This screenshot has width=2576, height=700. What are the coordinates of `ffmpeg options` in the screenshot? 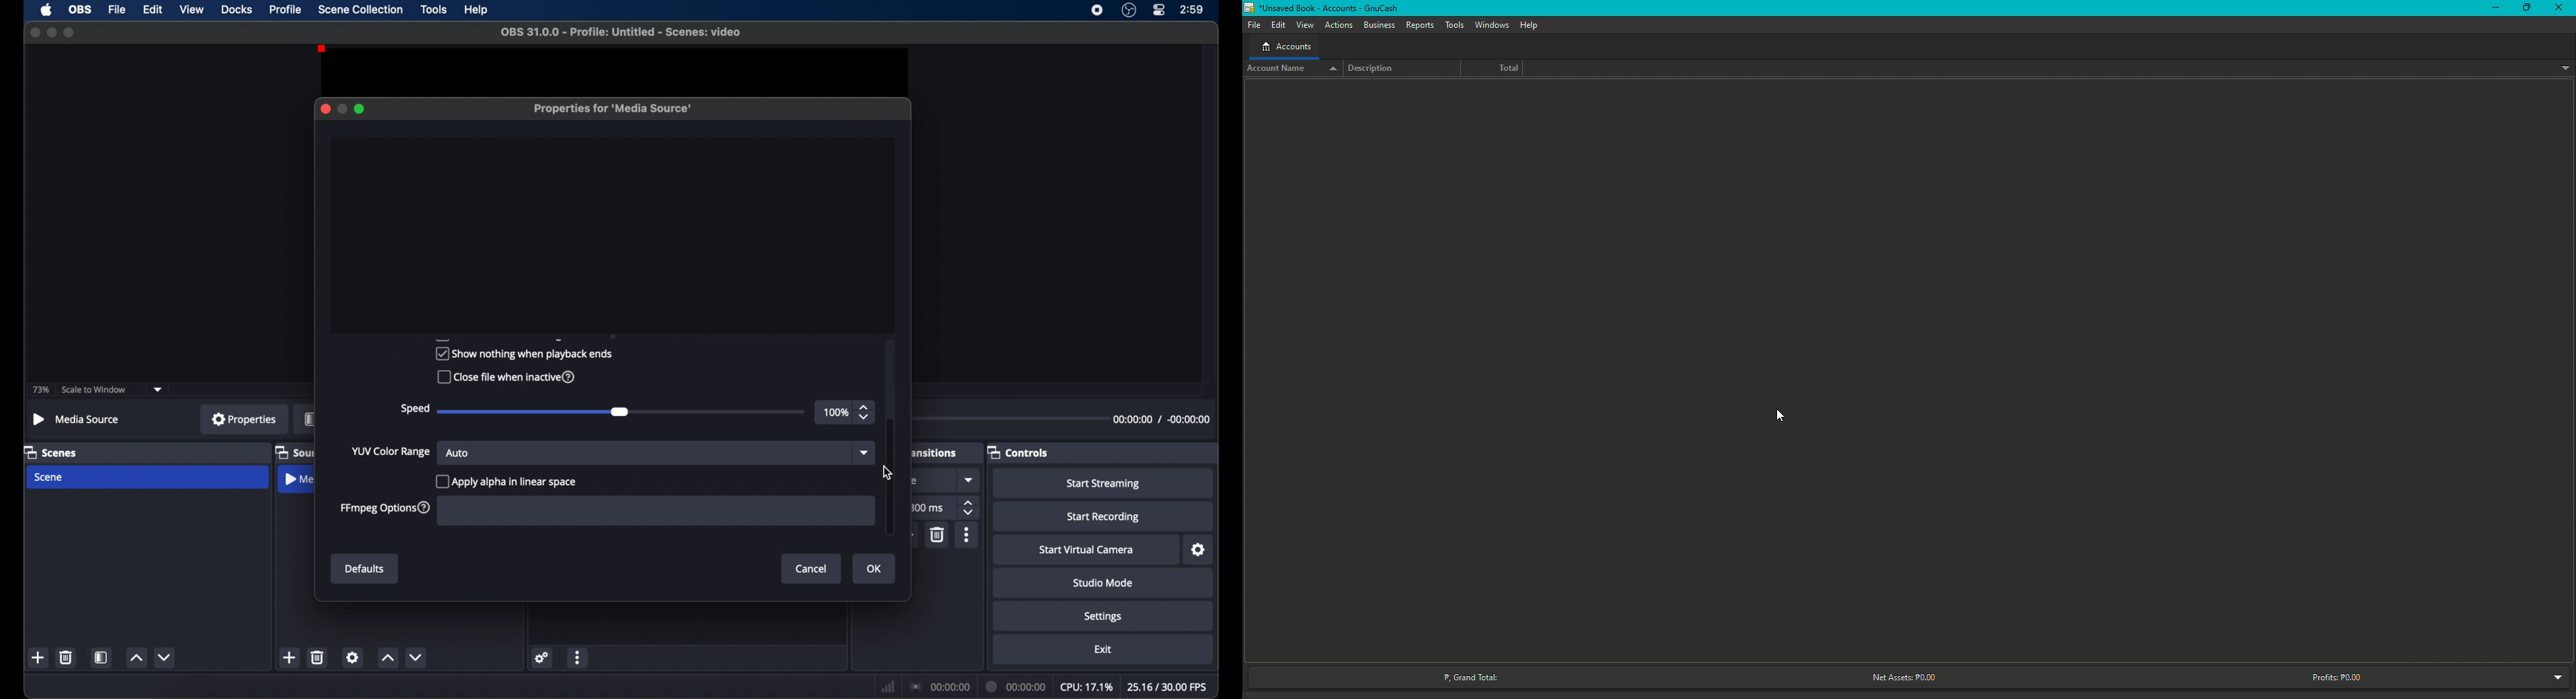 It's located at (386, 507).